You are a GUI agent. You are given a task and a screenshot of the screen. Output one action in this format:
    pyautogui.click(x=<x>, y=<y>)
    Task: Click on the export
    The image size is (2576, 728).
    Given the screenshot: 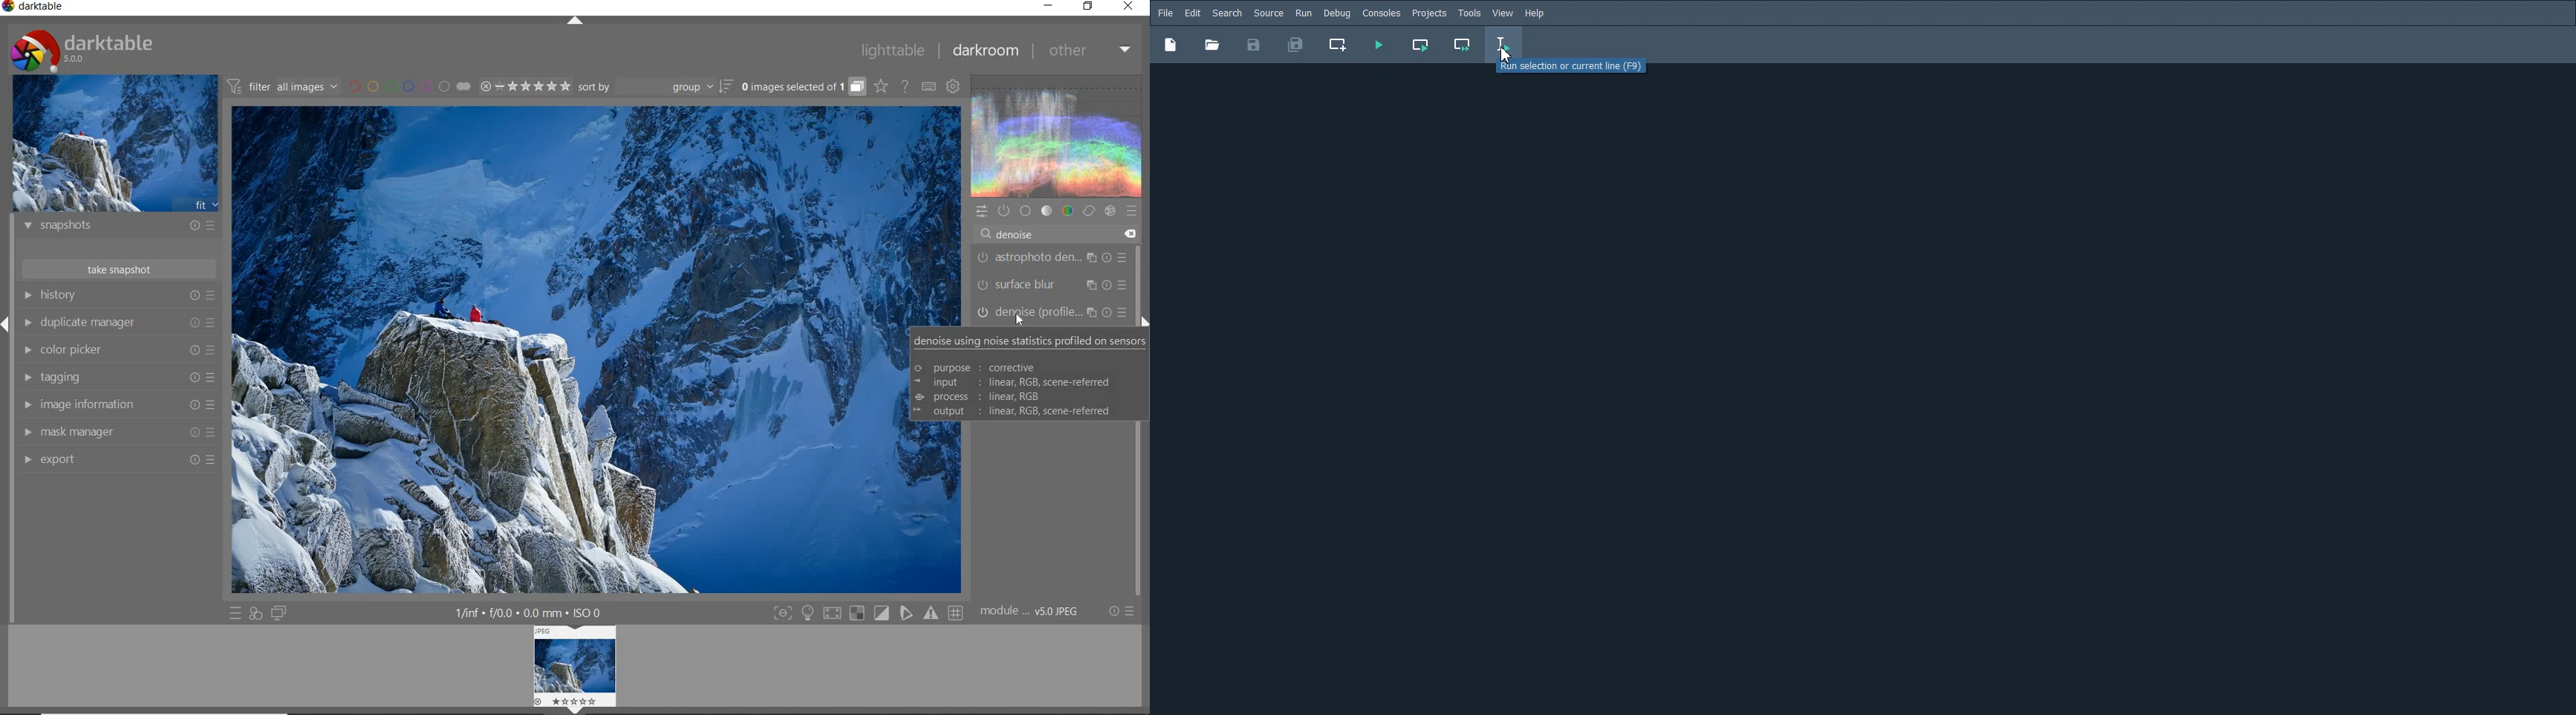 What is the action you would take?
    pyautogui.click(x=116, y=459)
    